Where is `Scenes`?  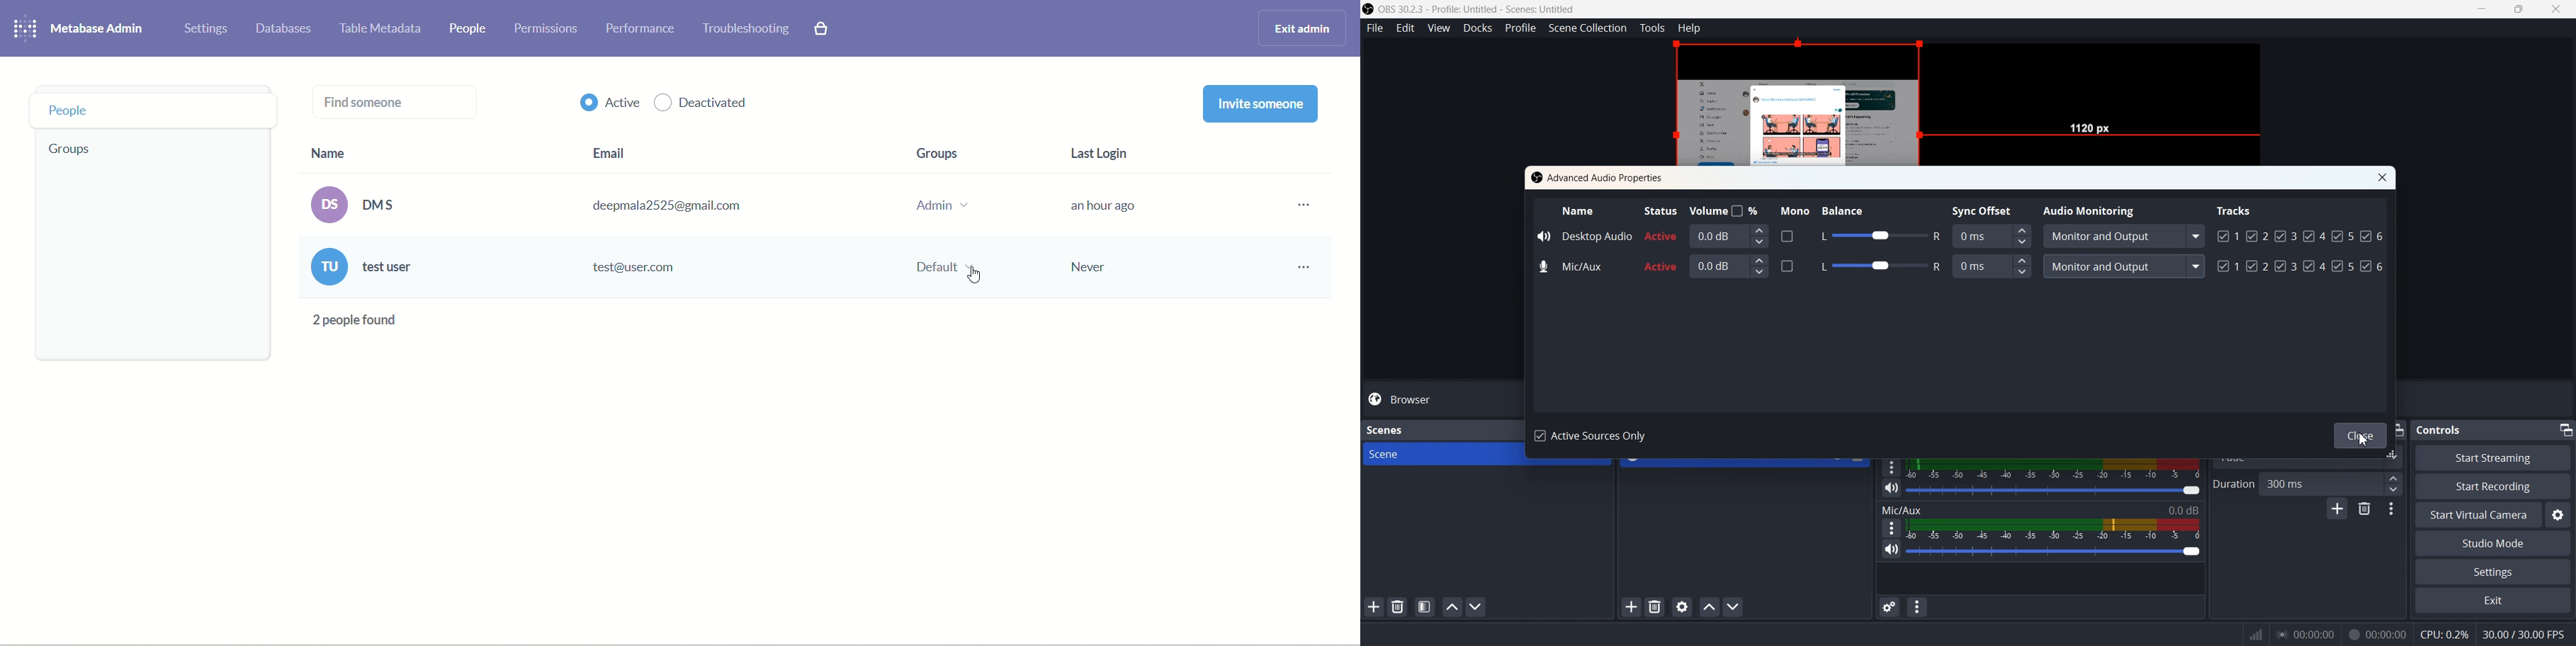
Scenes is located at coordinates (1384, 429).